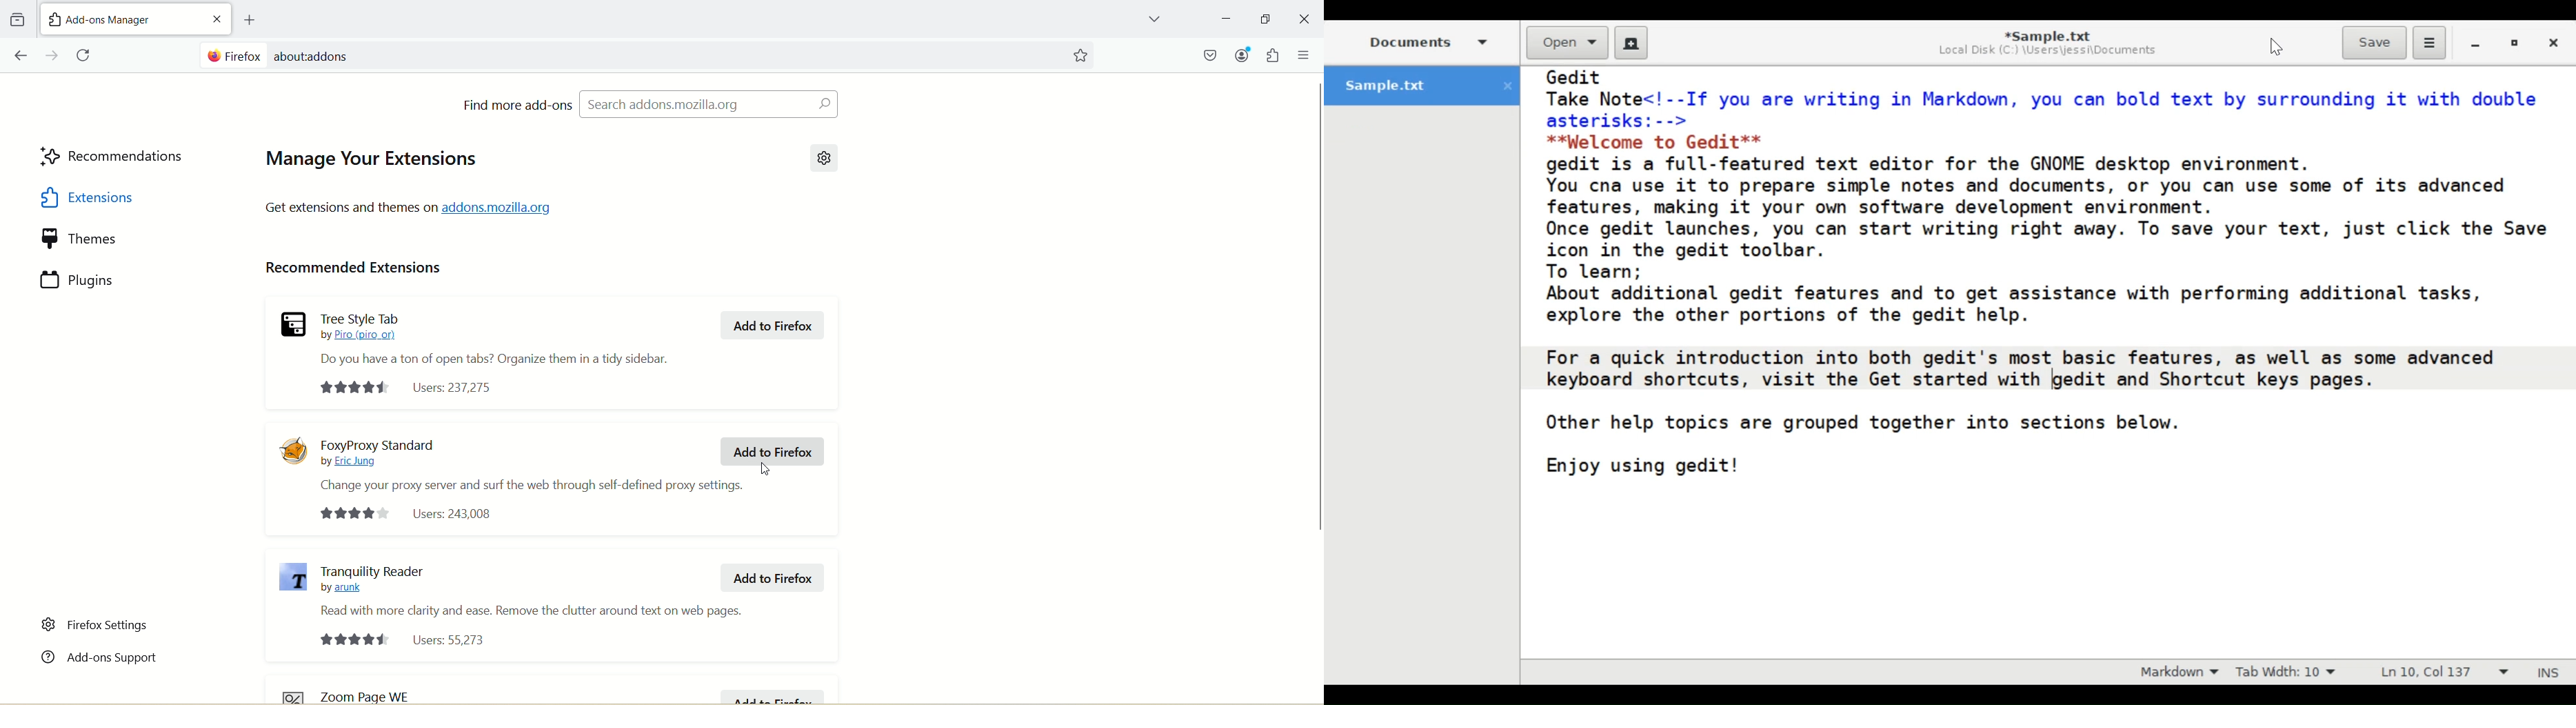 The width and height of the screenshot is (2576, 728). Describe the element at coordinates (708, 103) in the screenshot. I see `Search Addons.Mozilla.org` at that location.